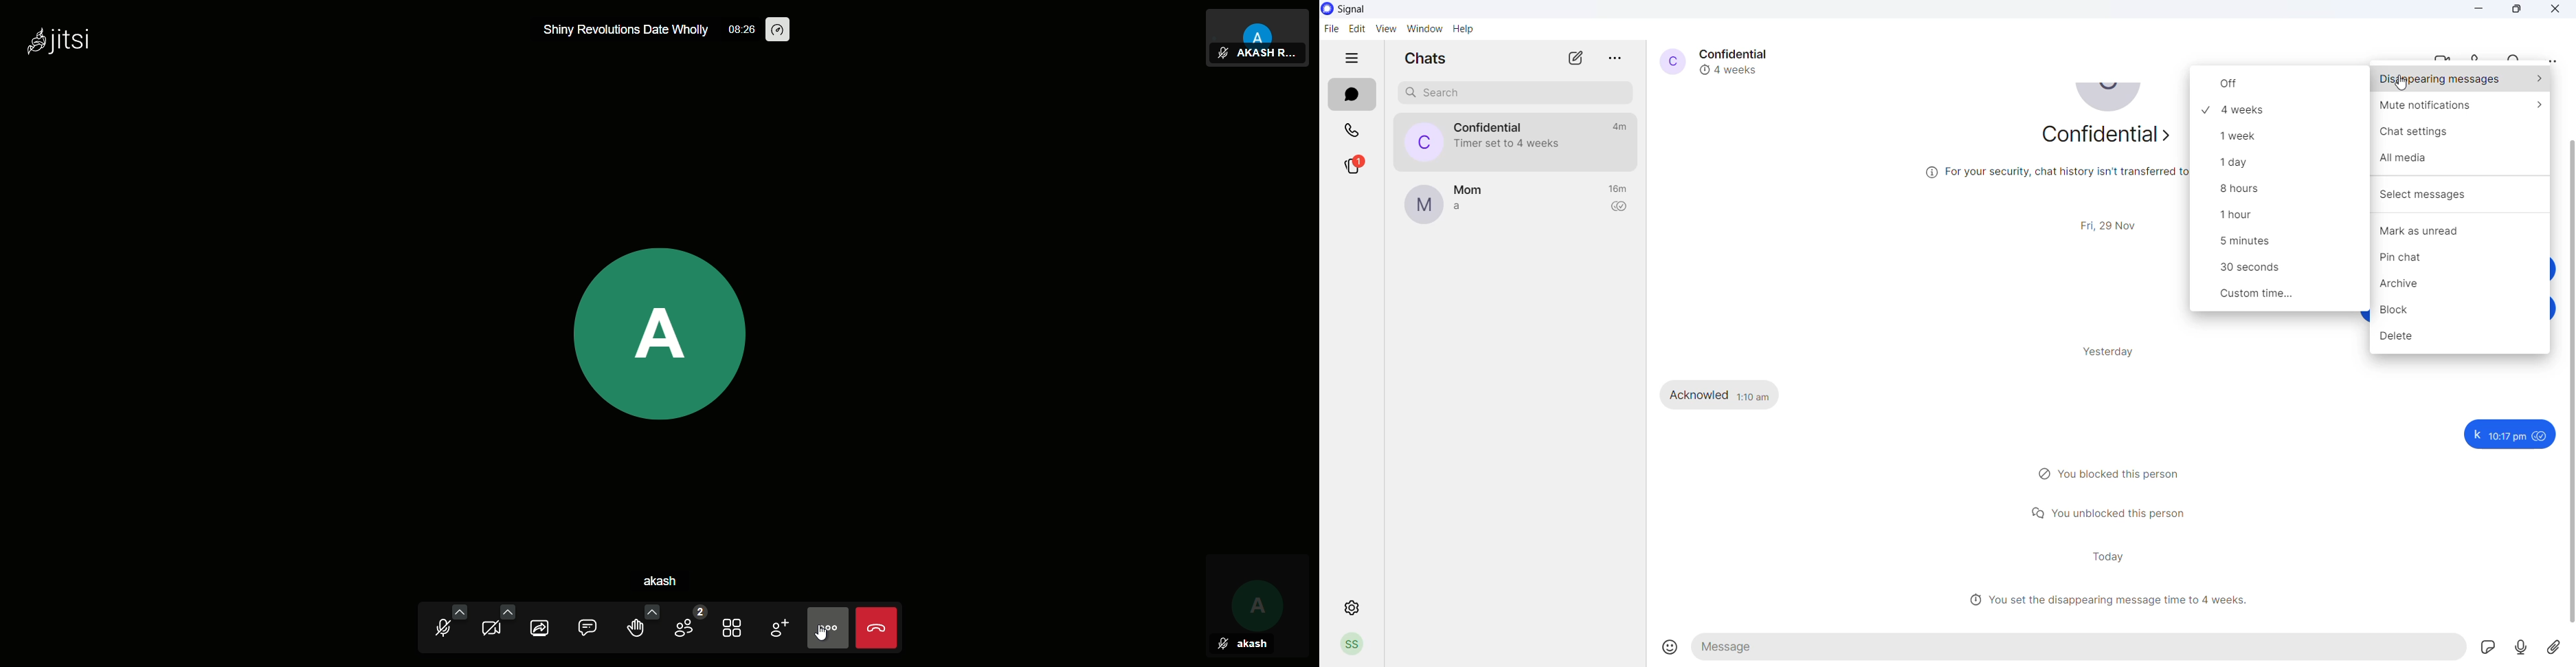 The image size is (2576, 672). I want to click on search chat, so click(1510, 94).